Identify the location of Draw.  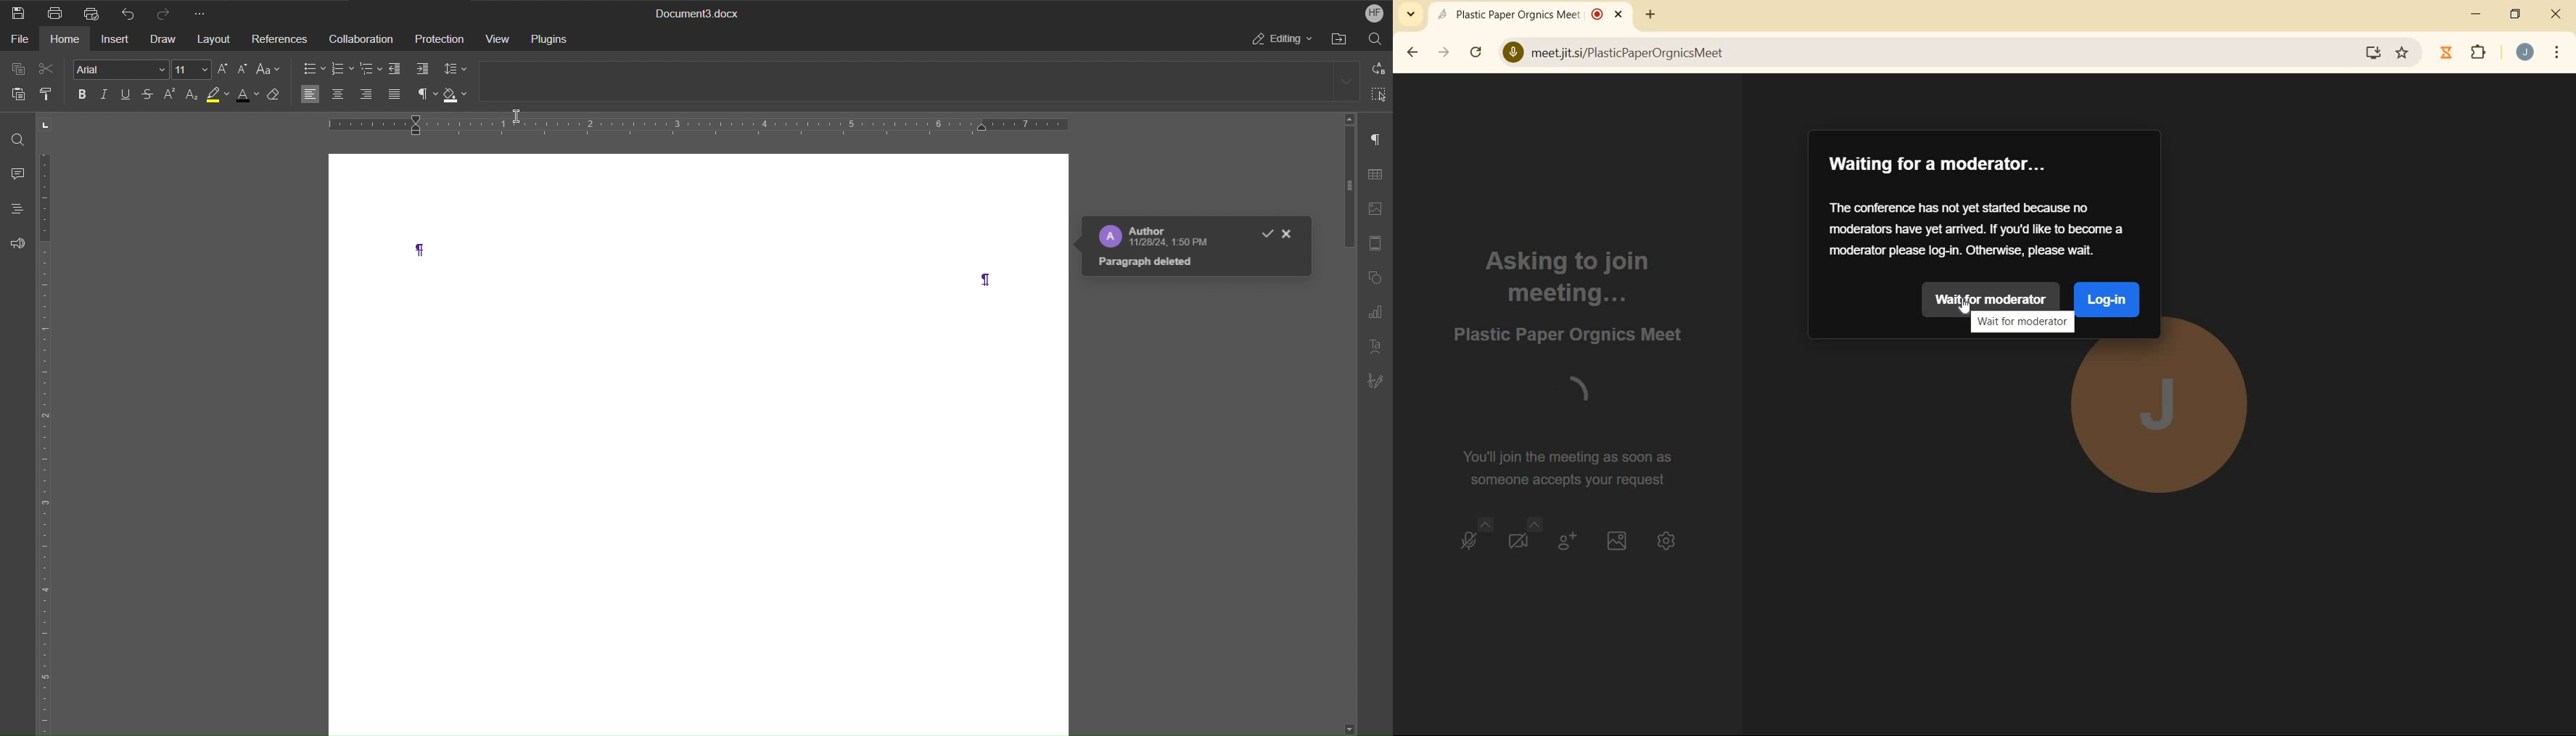
(164, 42).